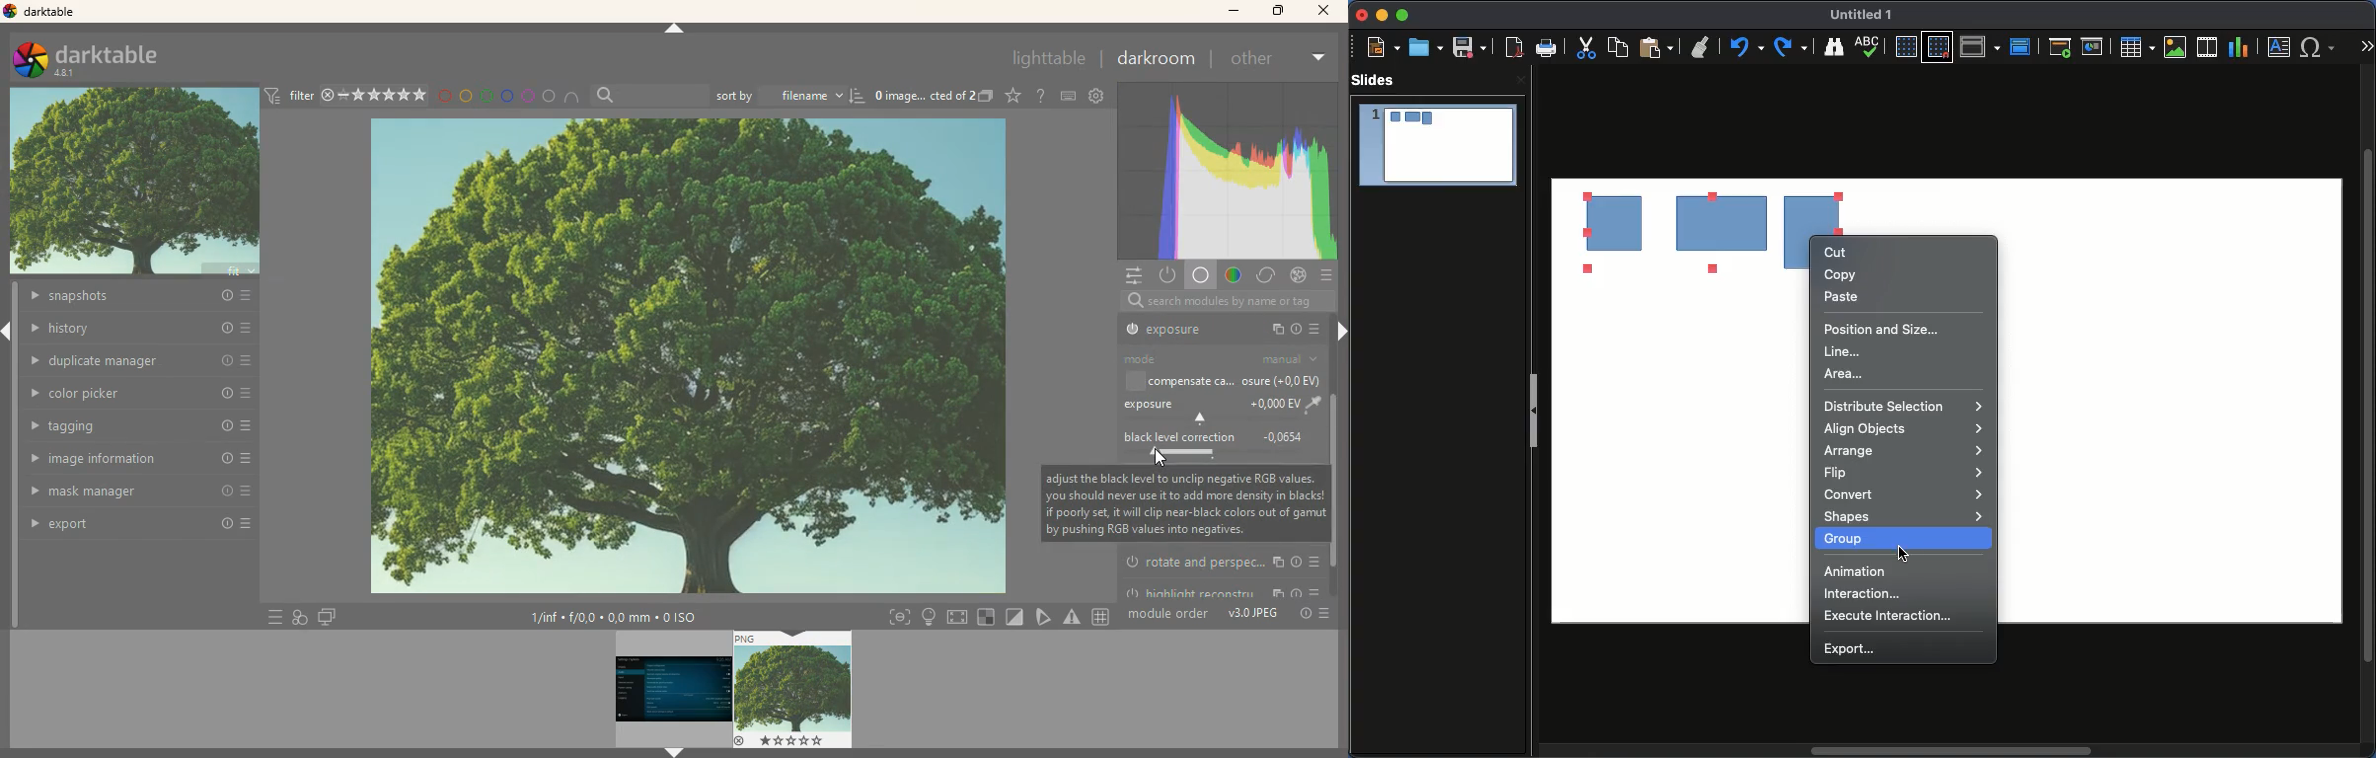 The height and width of the screenshot is (784, 2380). I want to click on Line, so click(1844, 352).